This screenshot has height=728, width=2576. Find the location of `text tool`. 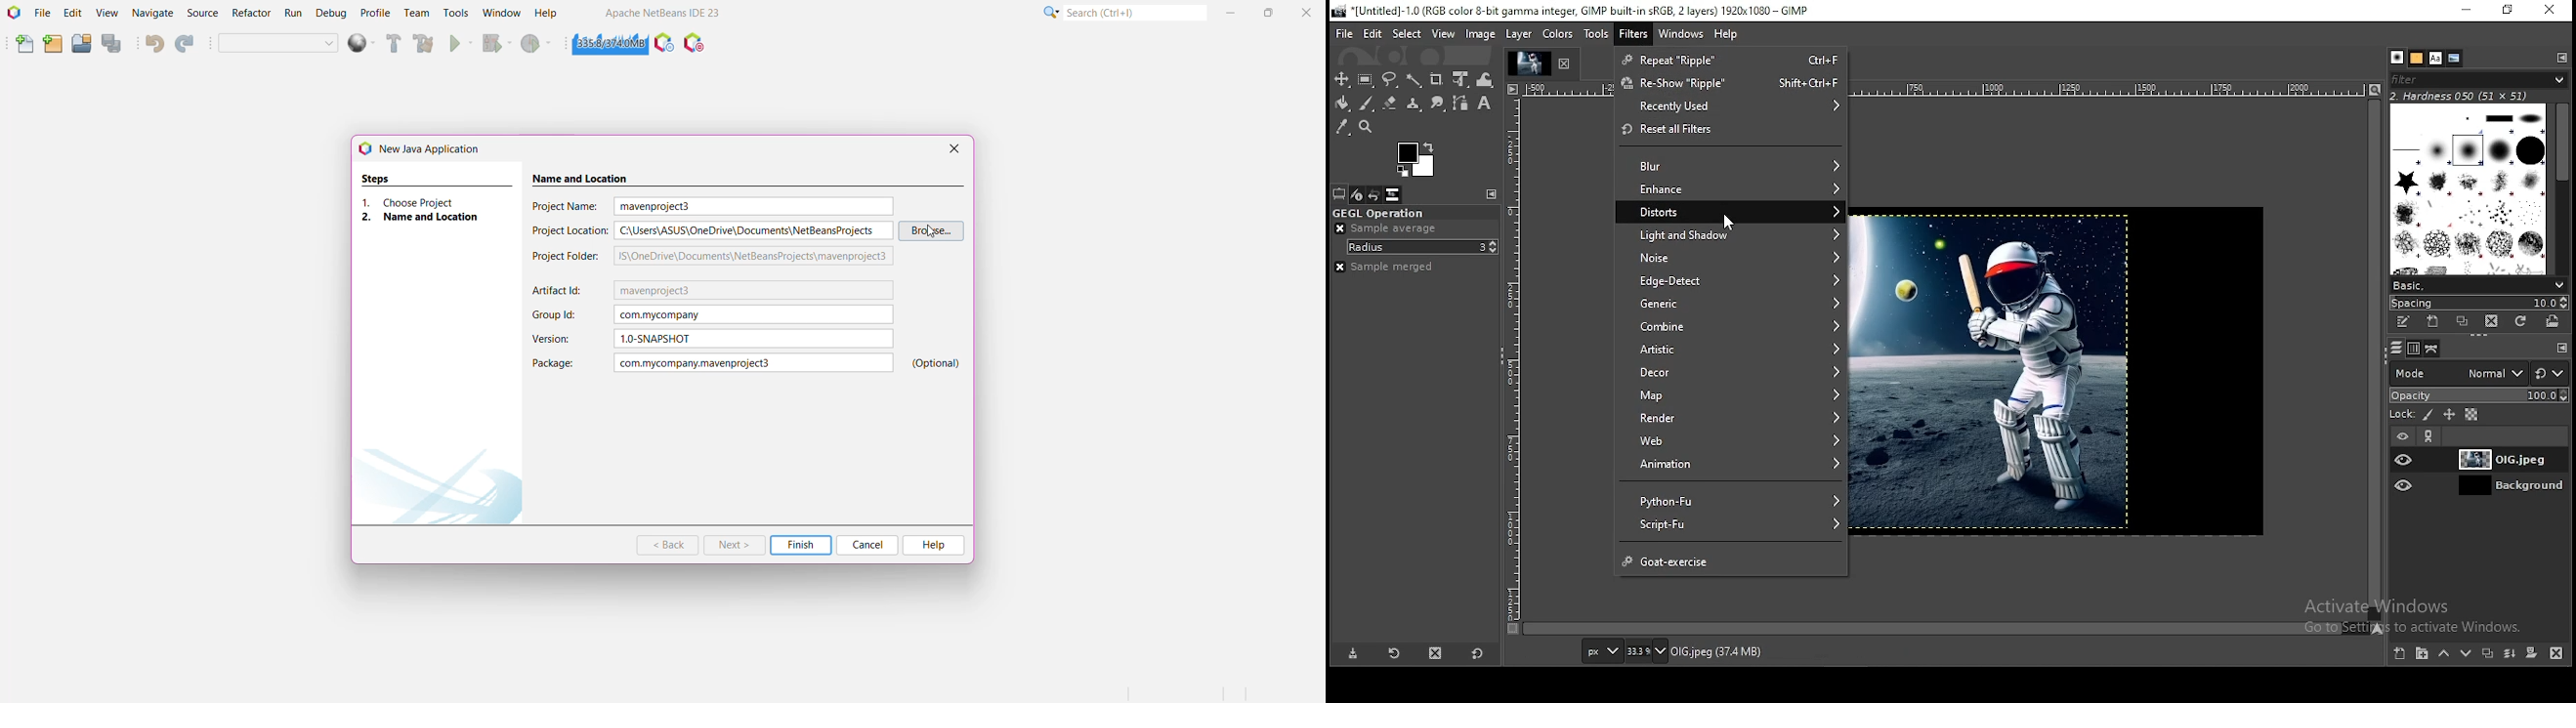

text tool is located at coordinates (1484, 103).